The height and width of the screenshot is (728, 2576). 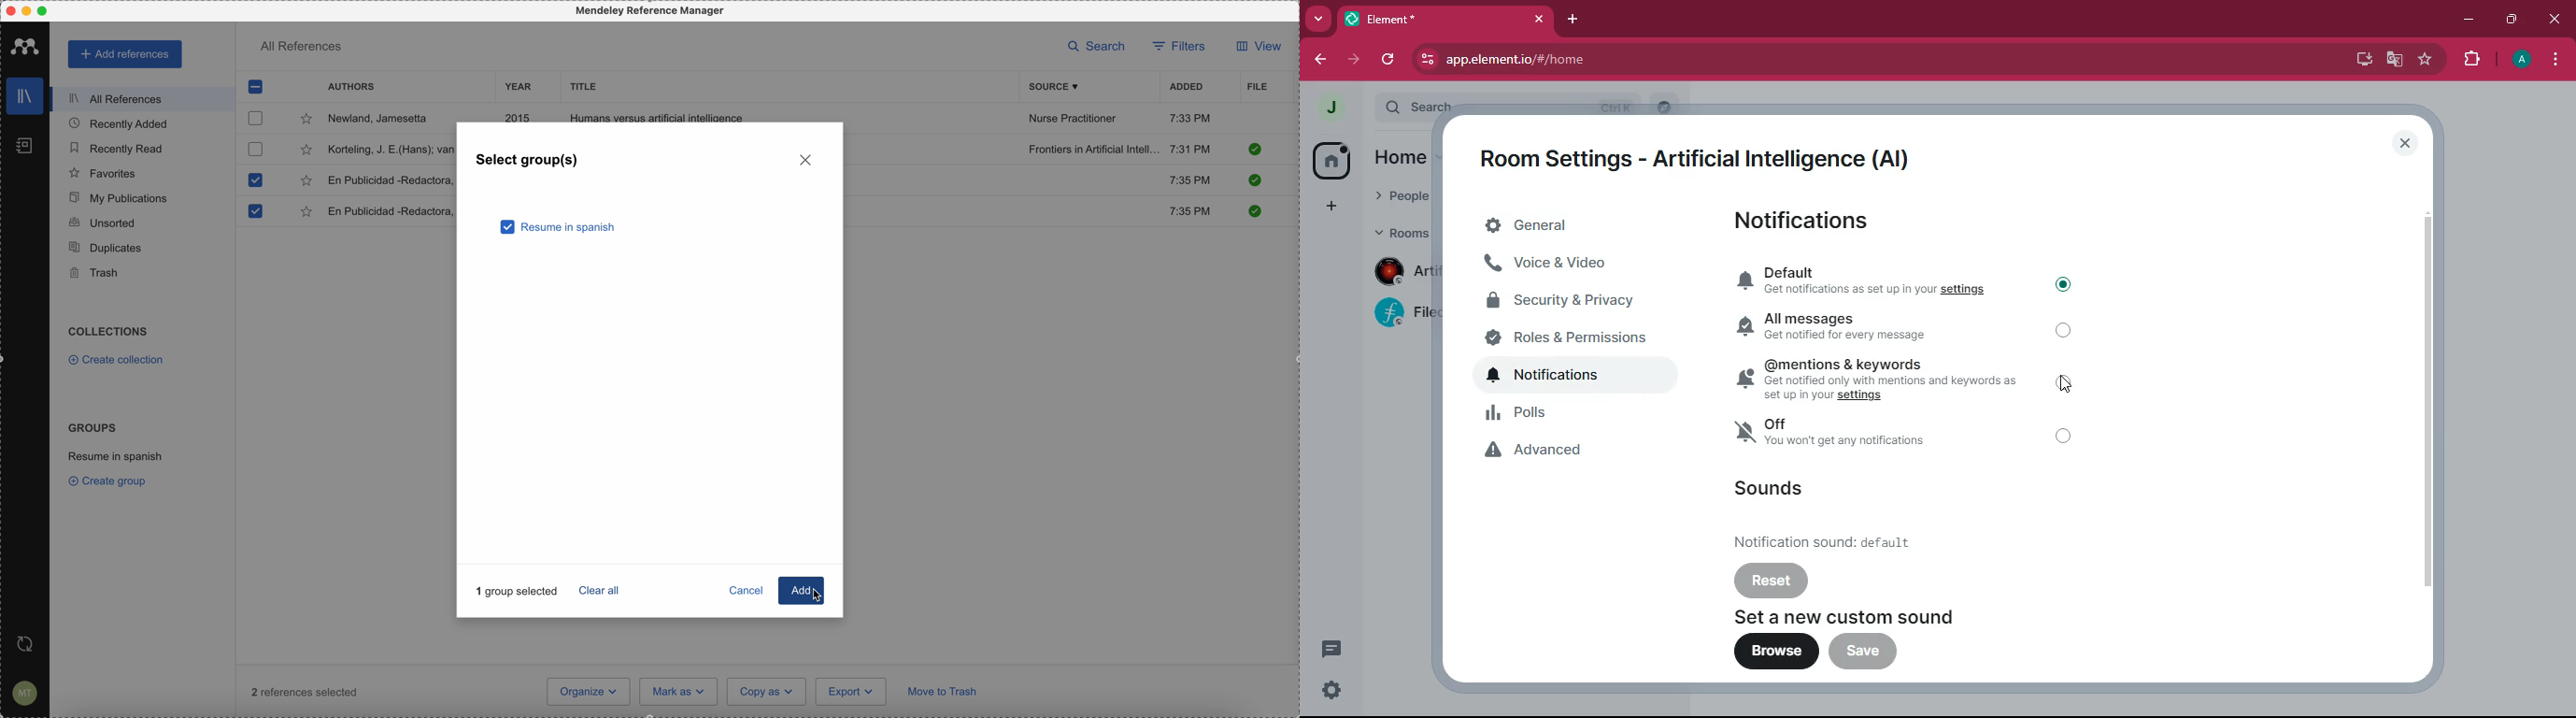 What do you see at coordinates (2393, 62) in the screenshot?
I see `google translate` at bounding box center [2393, 62].